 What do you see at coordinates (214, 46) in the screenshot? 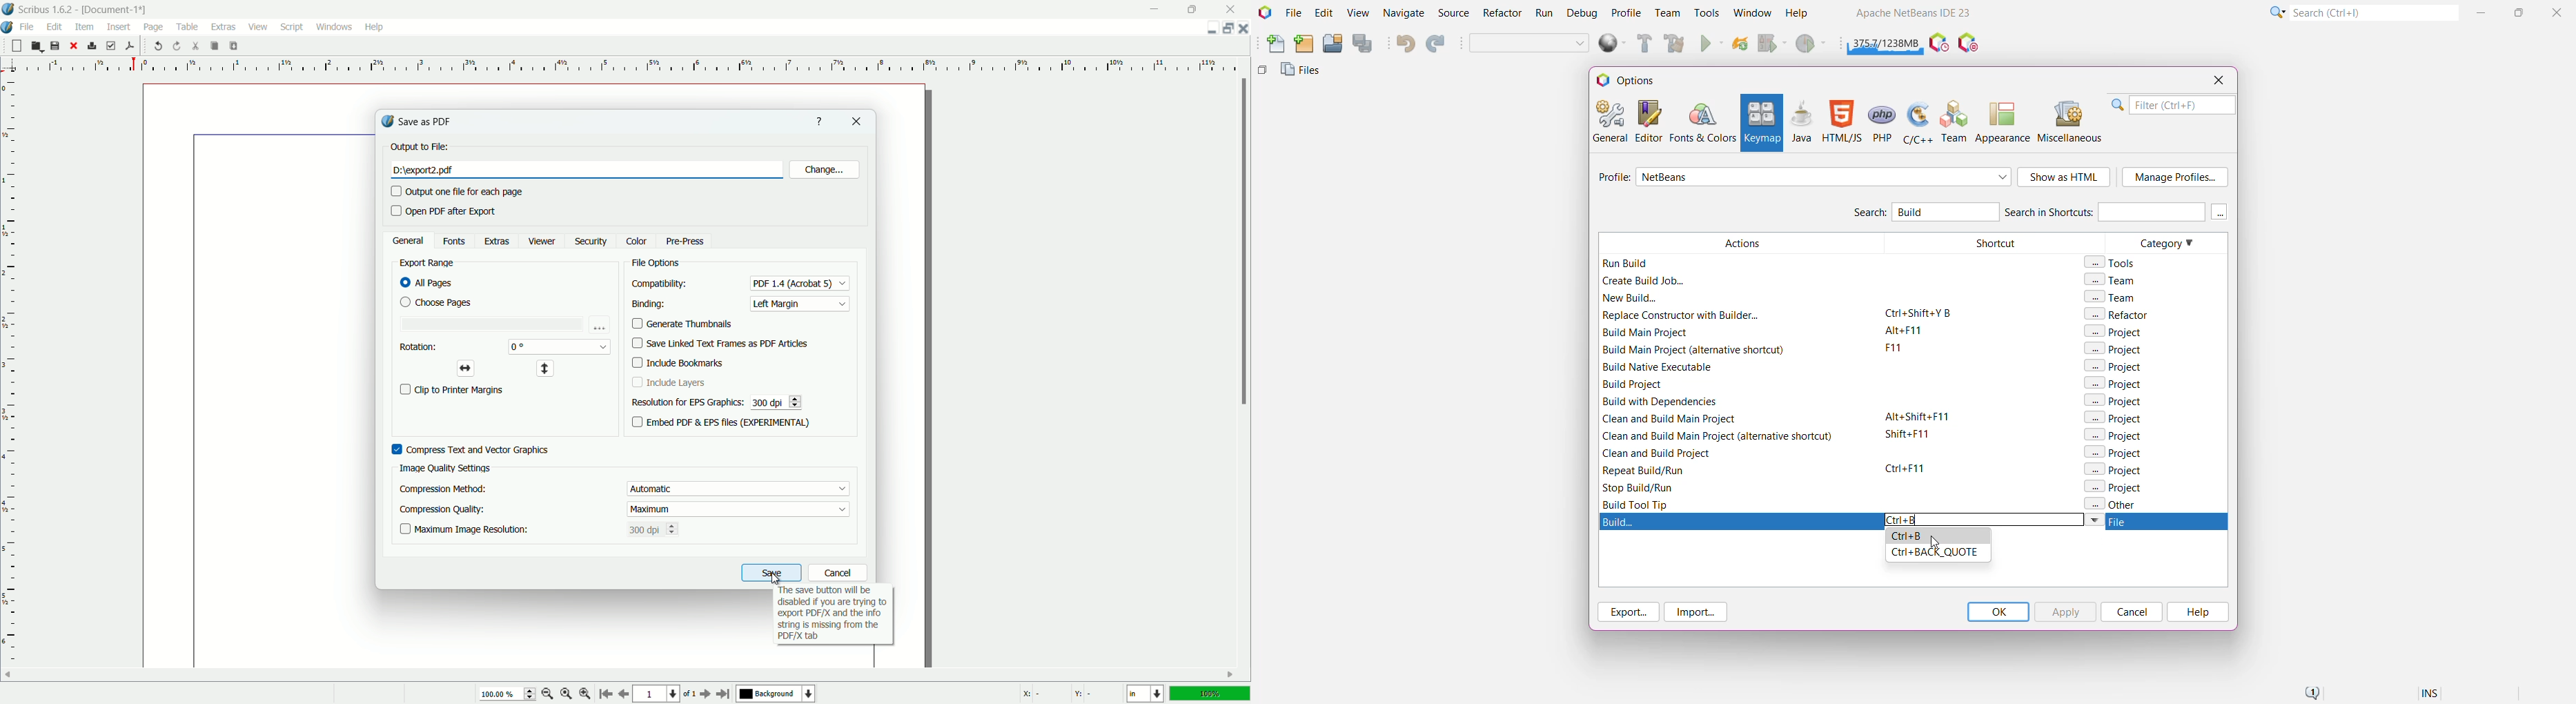
I see `copy` at bounding box center [214, 46].